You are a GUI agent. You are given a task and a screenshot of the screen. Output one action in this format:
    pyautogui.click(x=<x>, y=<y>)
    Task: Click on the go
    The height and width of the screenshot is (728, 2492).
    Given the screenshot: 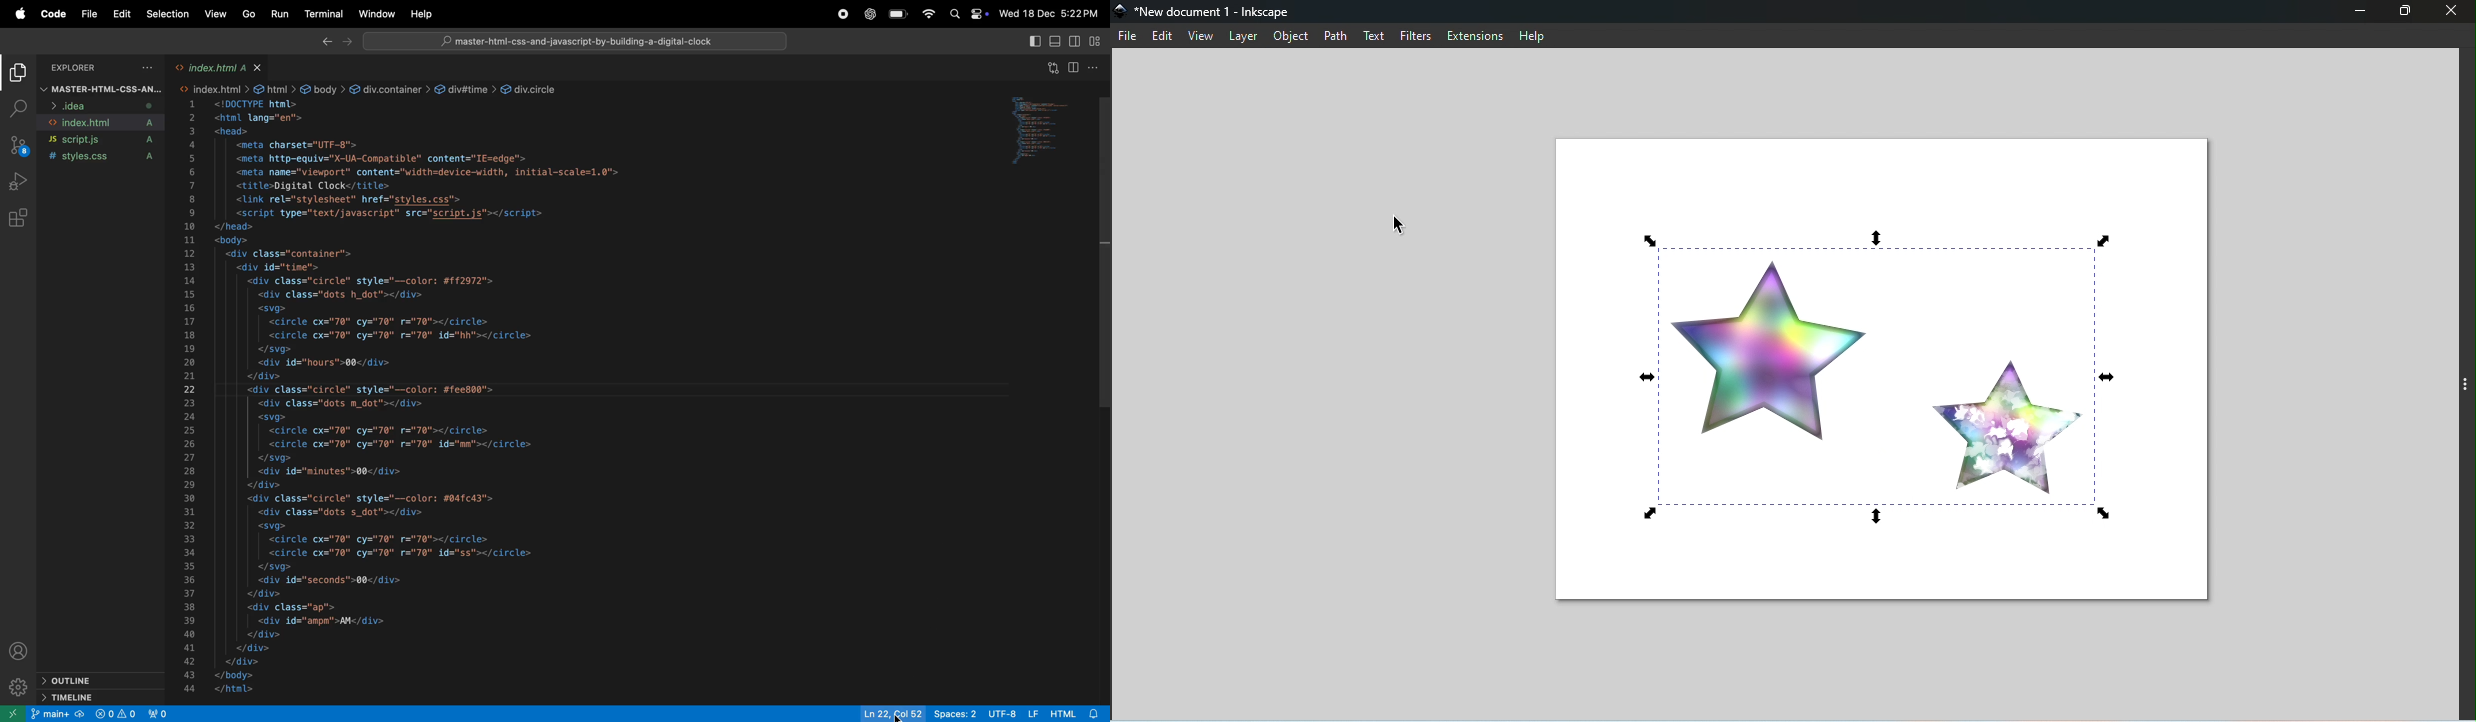 What is the action you would take?
    pyautogui.click(x=250, y=15)
    